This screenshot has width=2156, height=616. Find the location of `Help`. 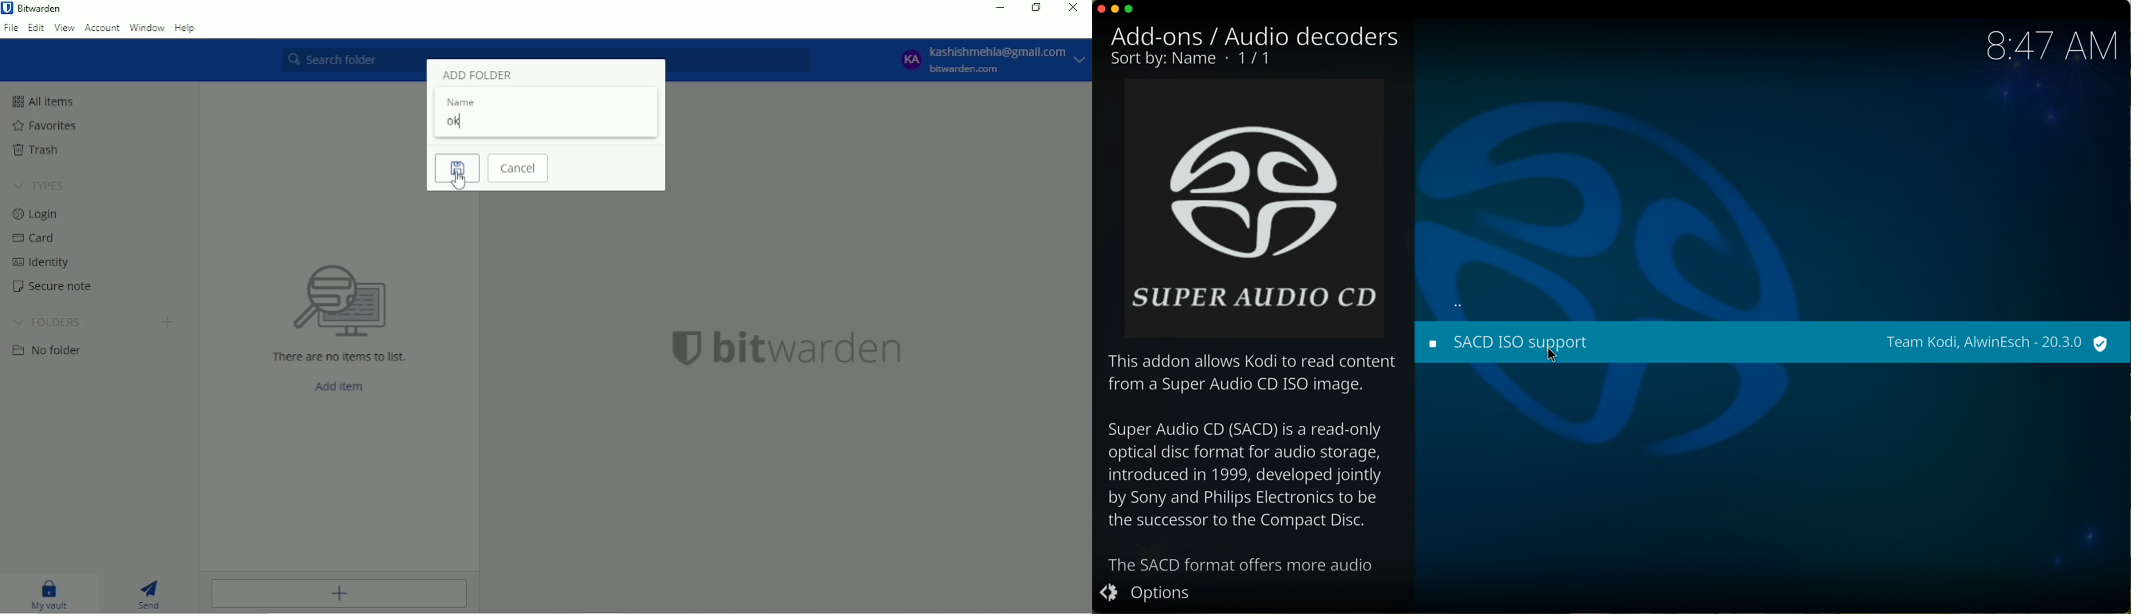

Help is located at coordinates (186, 29).